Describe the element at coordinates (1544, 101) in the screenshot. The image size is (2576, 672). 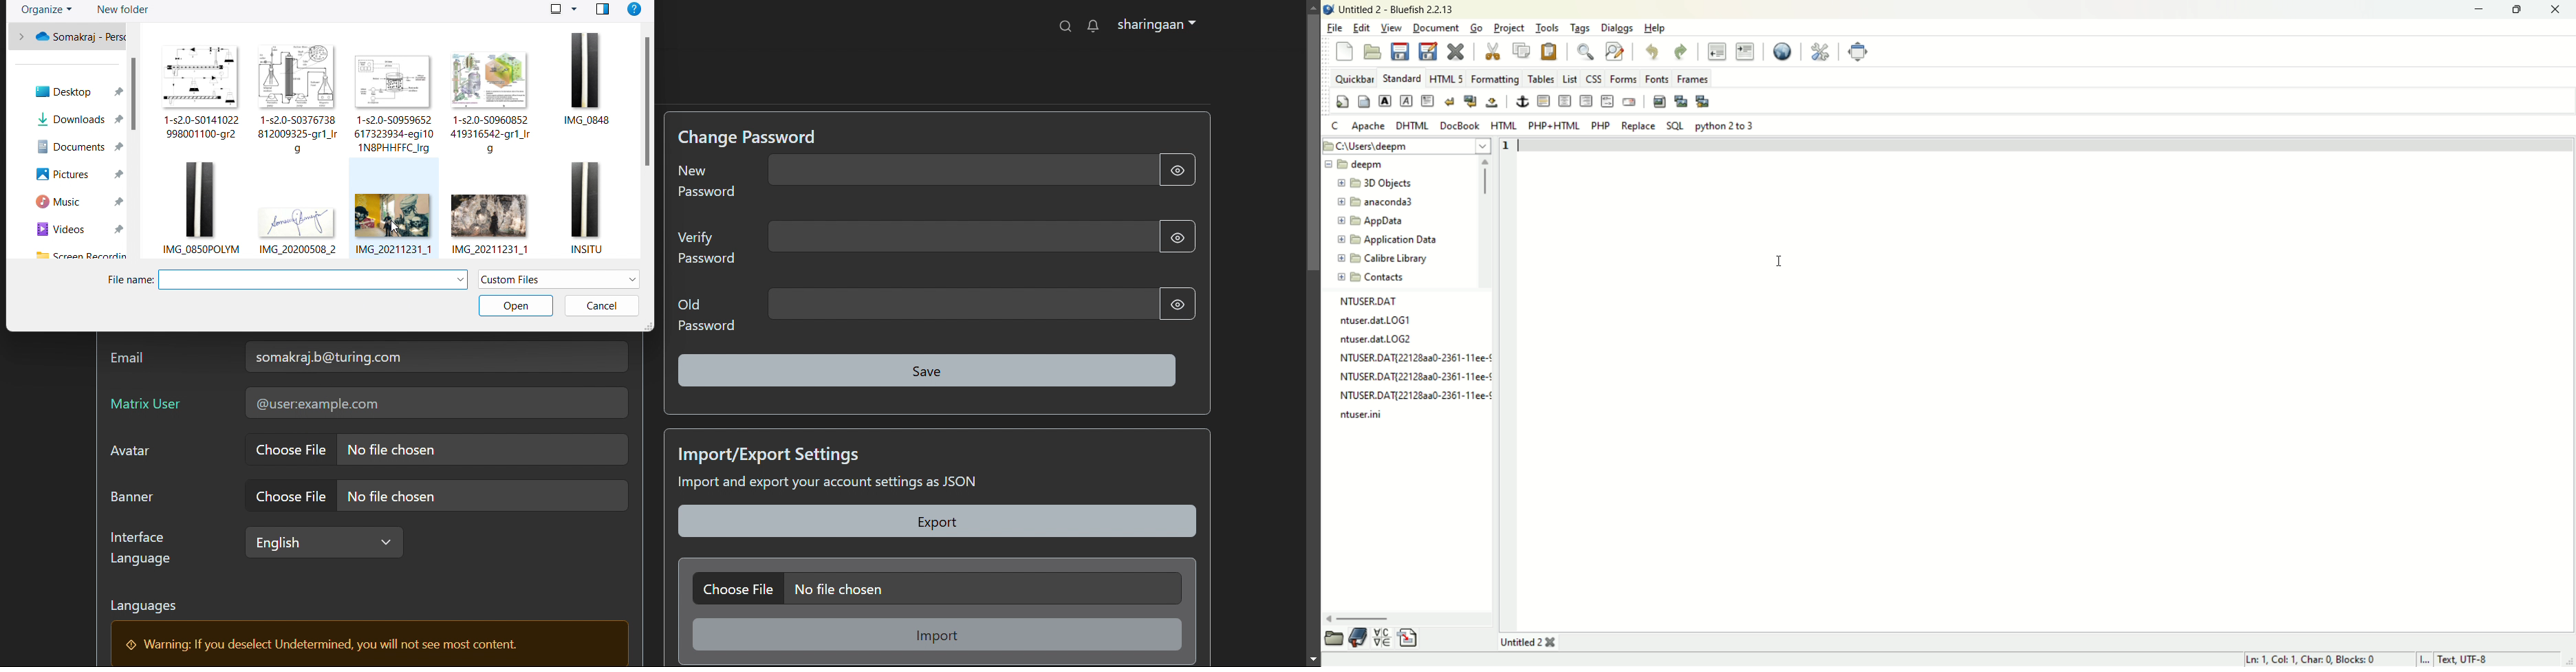
I see `horizontal rule` at that location.